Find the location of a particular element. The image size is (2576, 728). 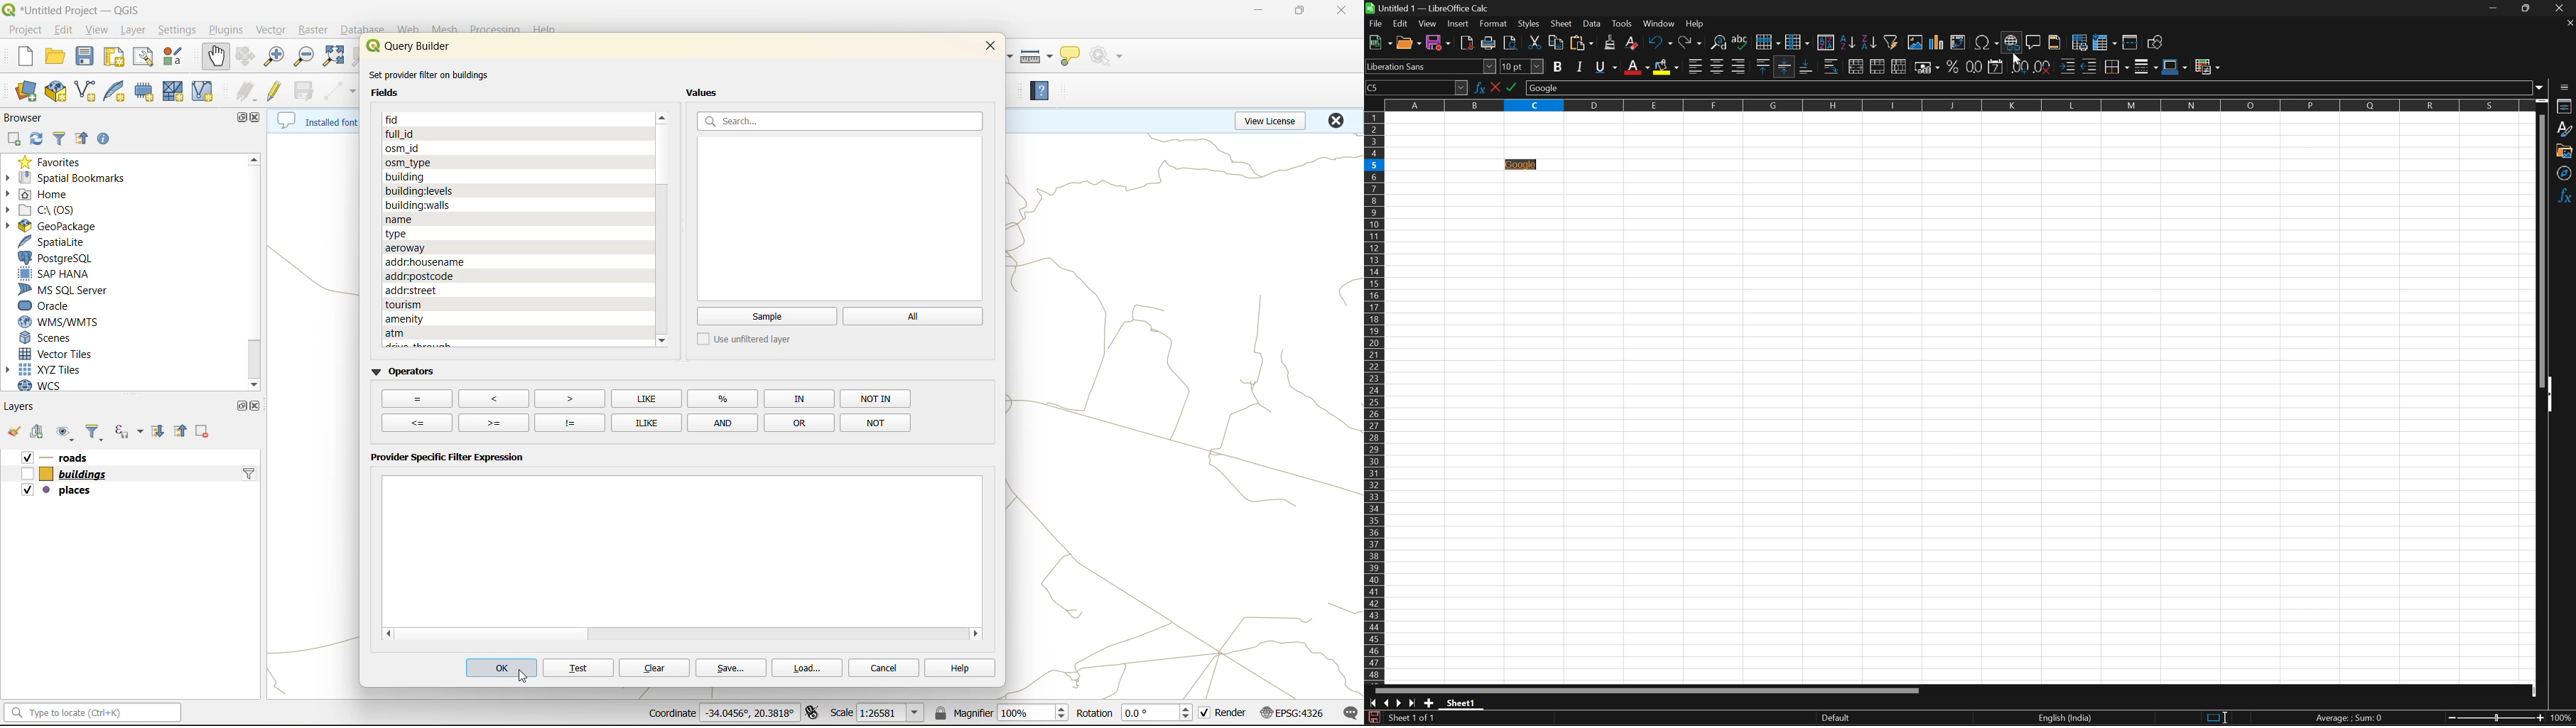

Format as currency is located at coordinates (1928, 68).